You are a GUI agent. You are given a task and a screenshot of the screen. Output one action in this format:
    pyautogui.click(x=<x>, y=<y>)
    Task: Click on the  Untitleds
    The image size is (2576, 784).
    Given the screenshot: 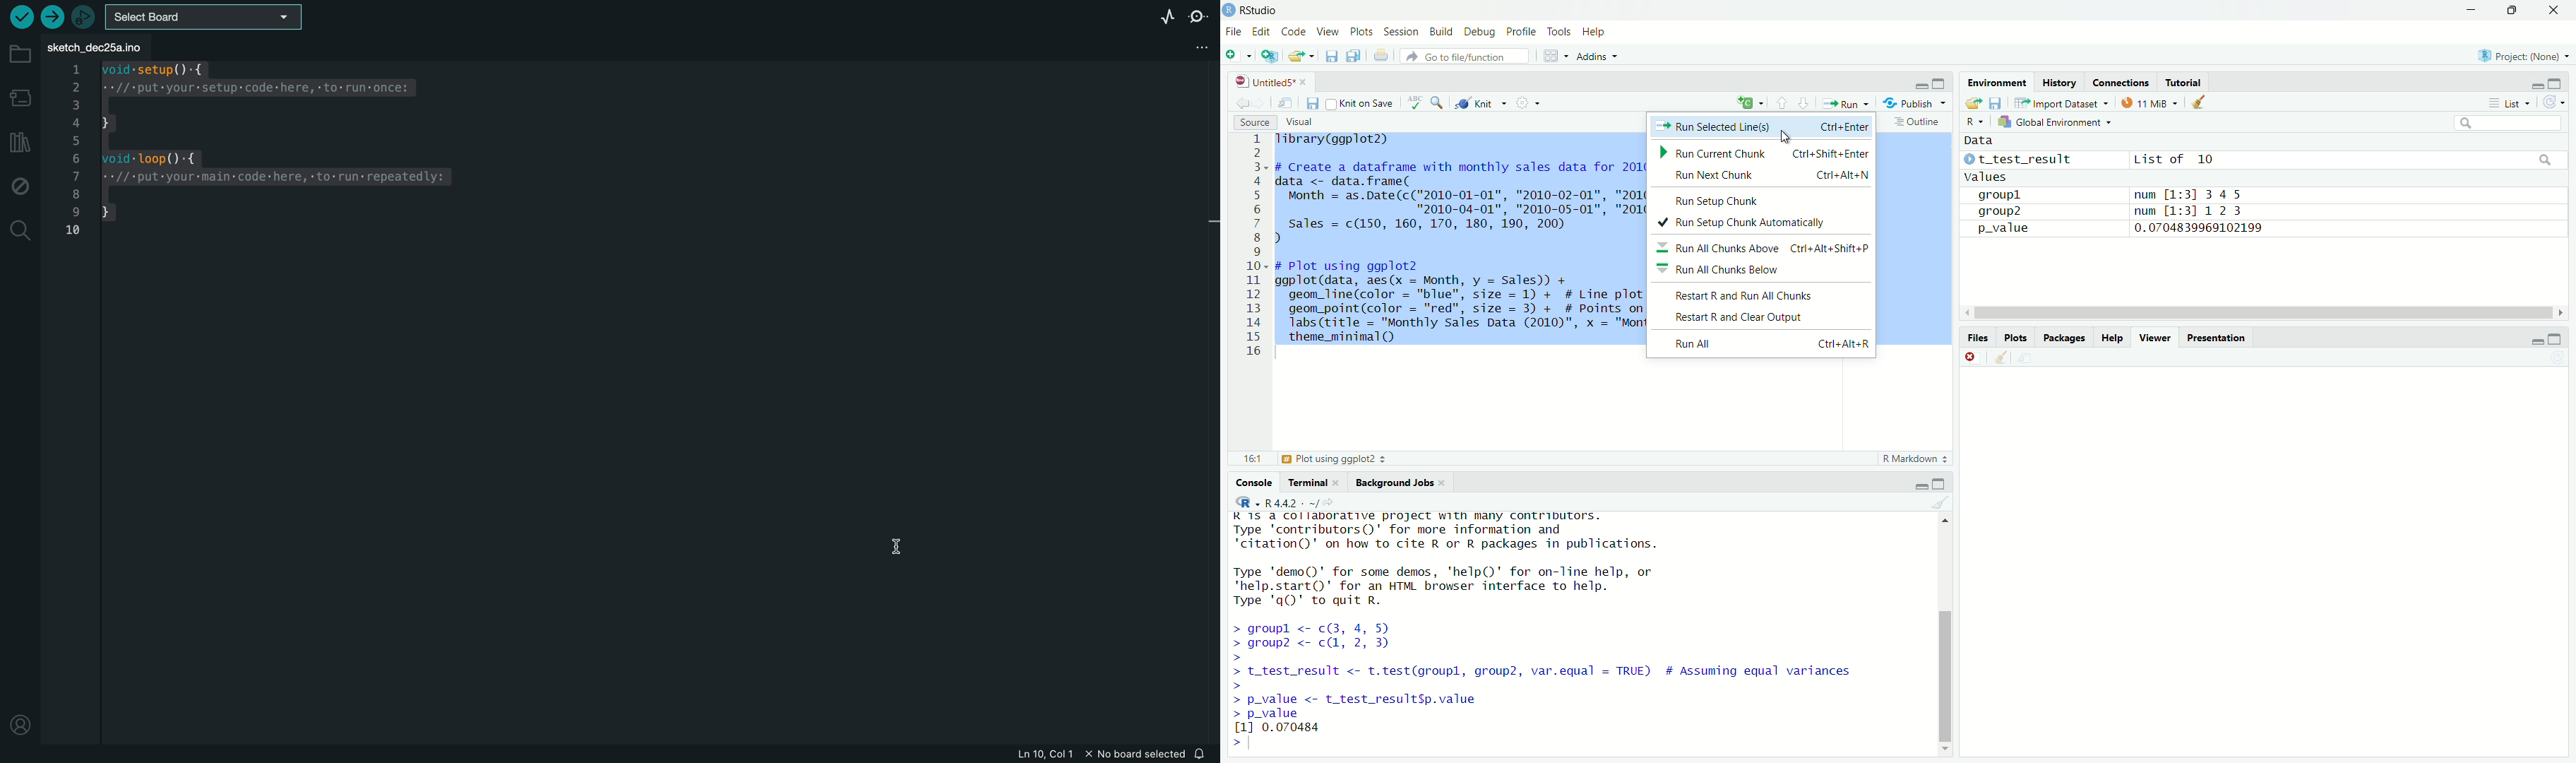 What is the action you would take?
    pyautogui.click(x=1271, y=80)
    